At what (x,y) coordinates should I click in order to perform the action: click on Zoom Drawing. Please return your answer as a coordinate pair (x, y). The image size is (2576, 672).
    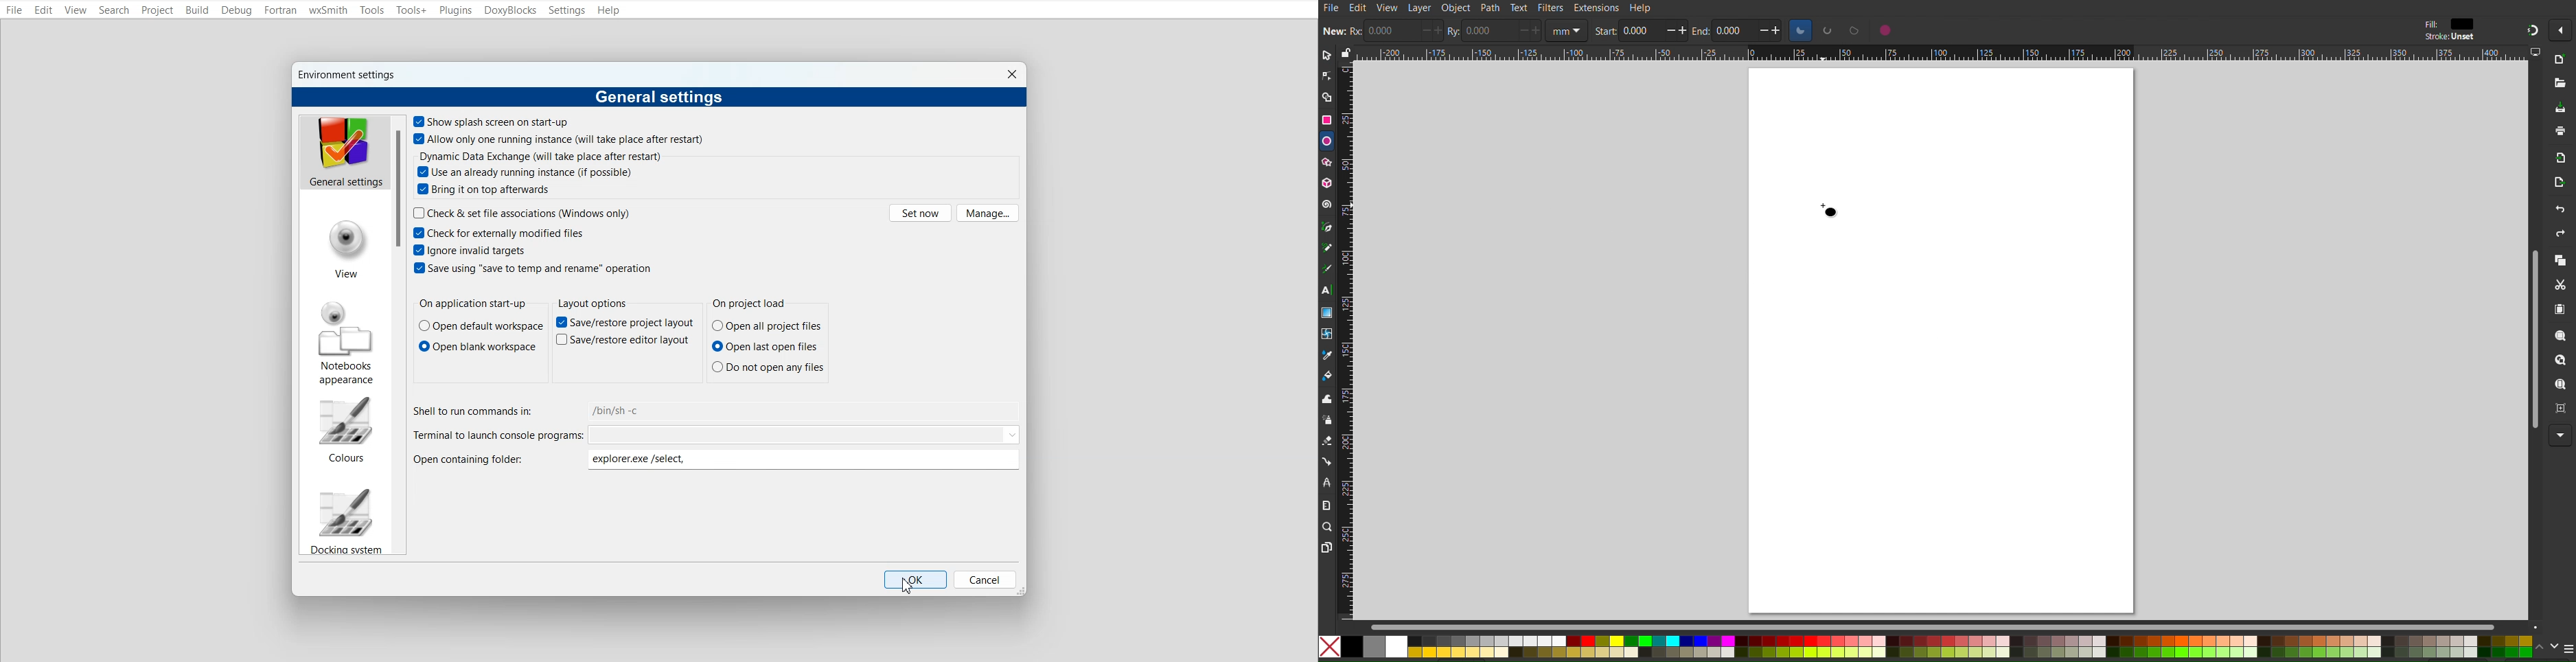
    Looking at the image, I should click on (2560, 360).